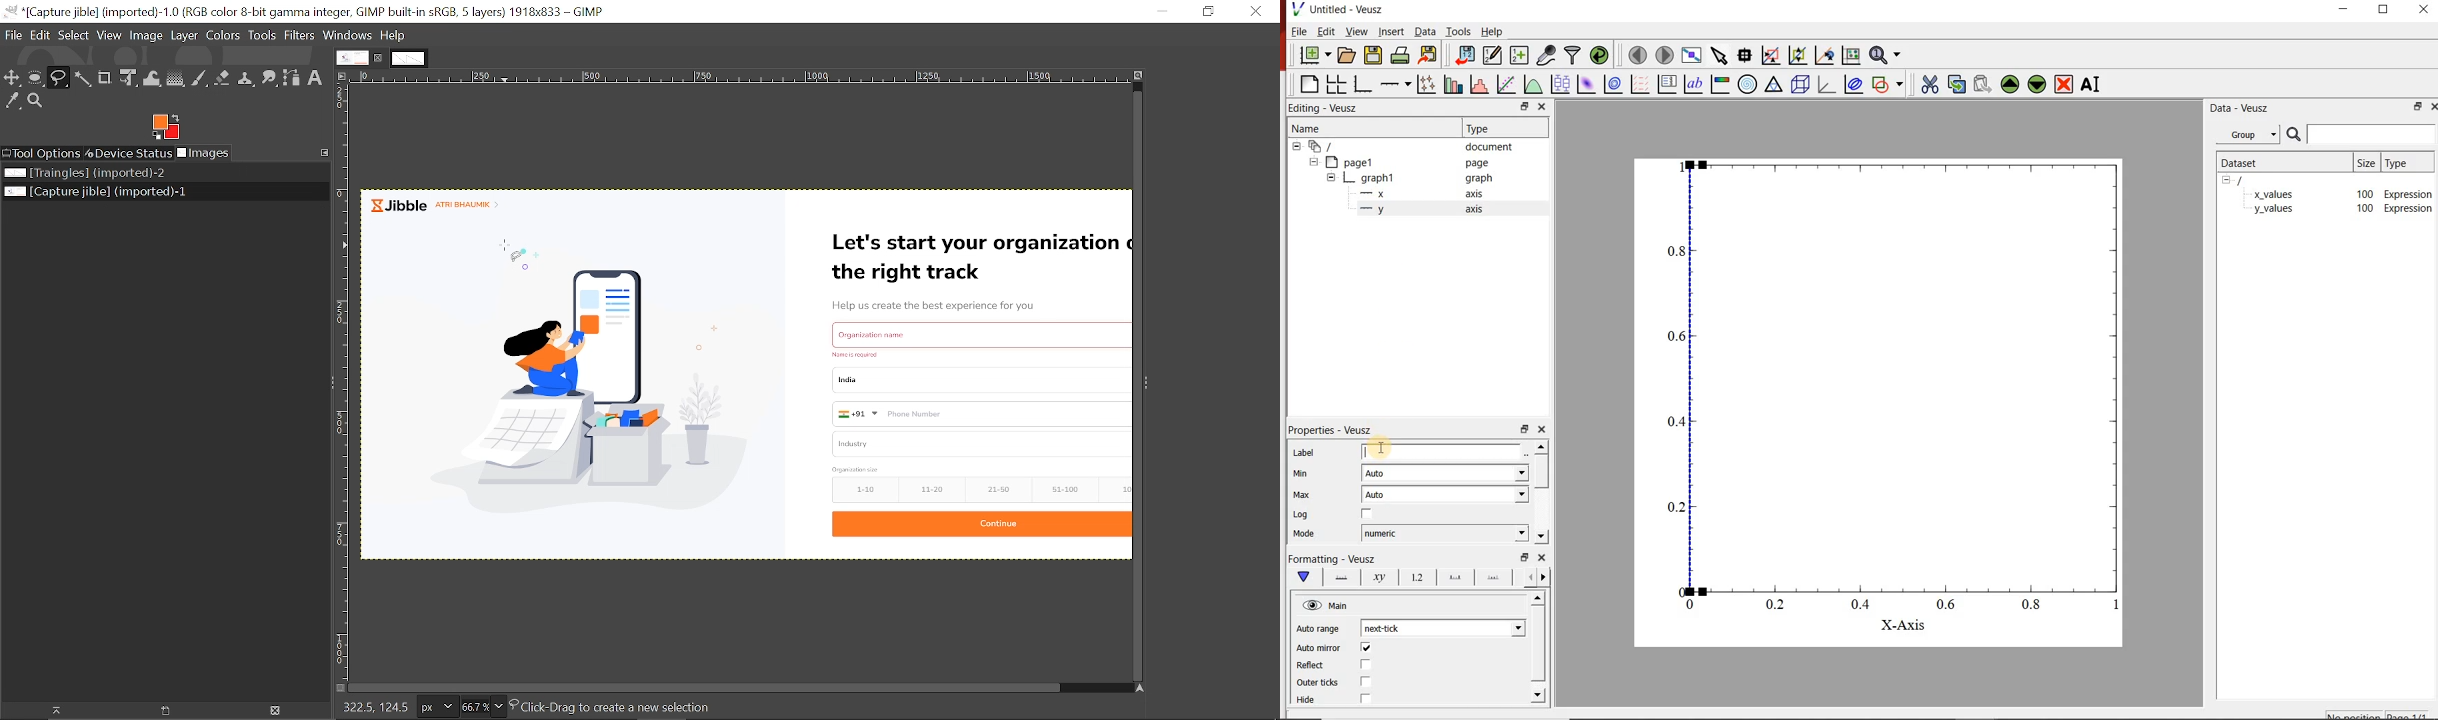  What do you see at coordinates (1328, 31) in the screenshot?
I see `edit ` at bounding box center [1328, 31].